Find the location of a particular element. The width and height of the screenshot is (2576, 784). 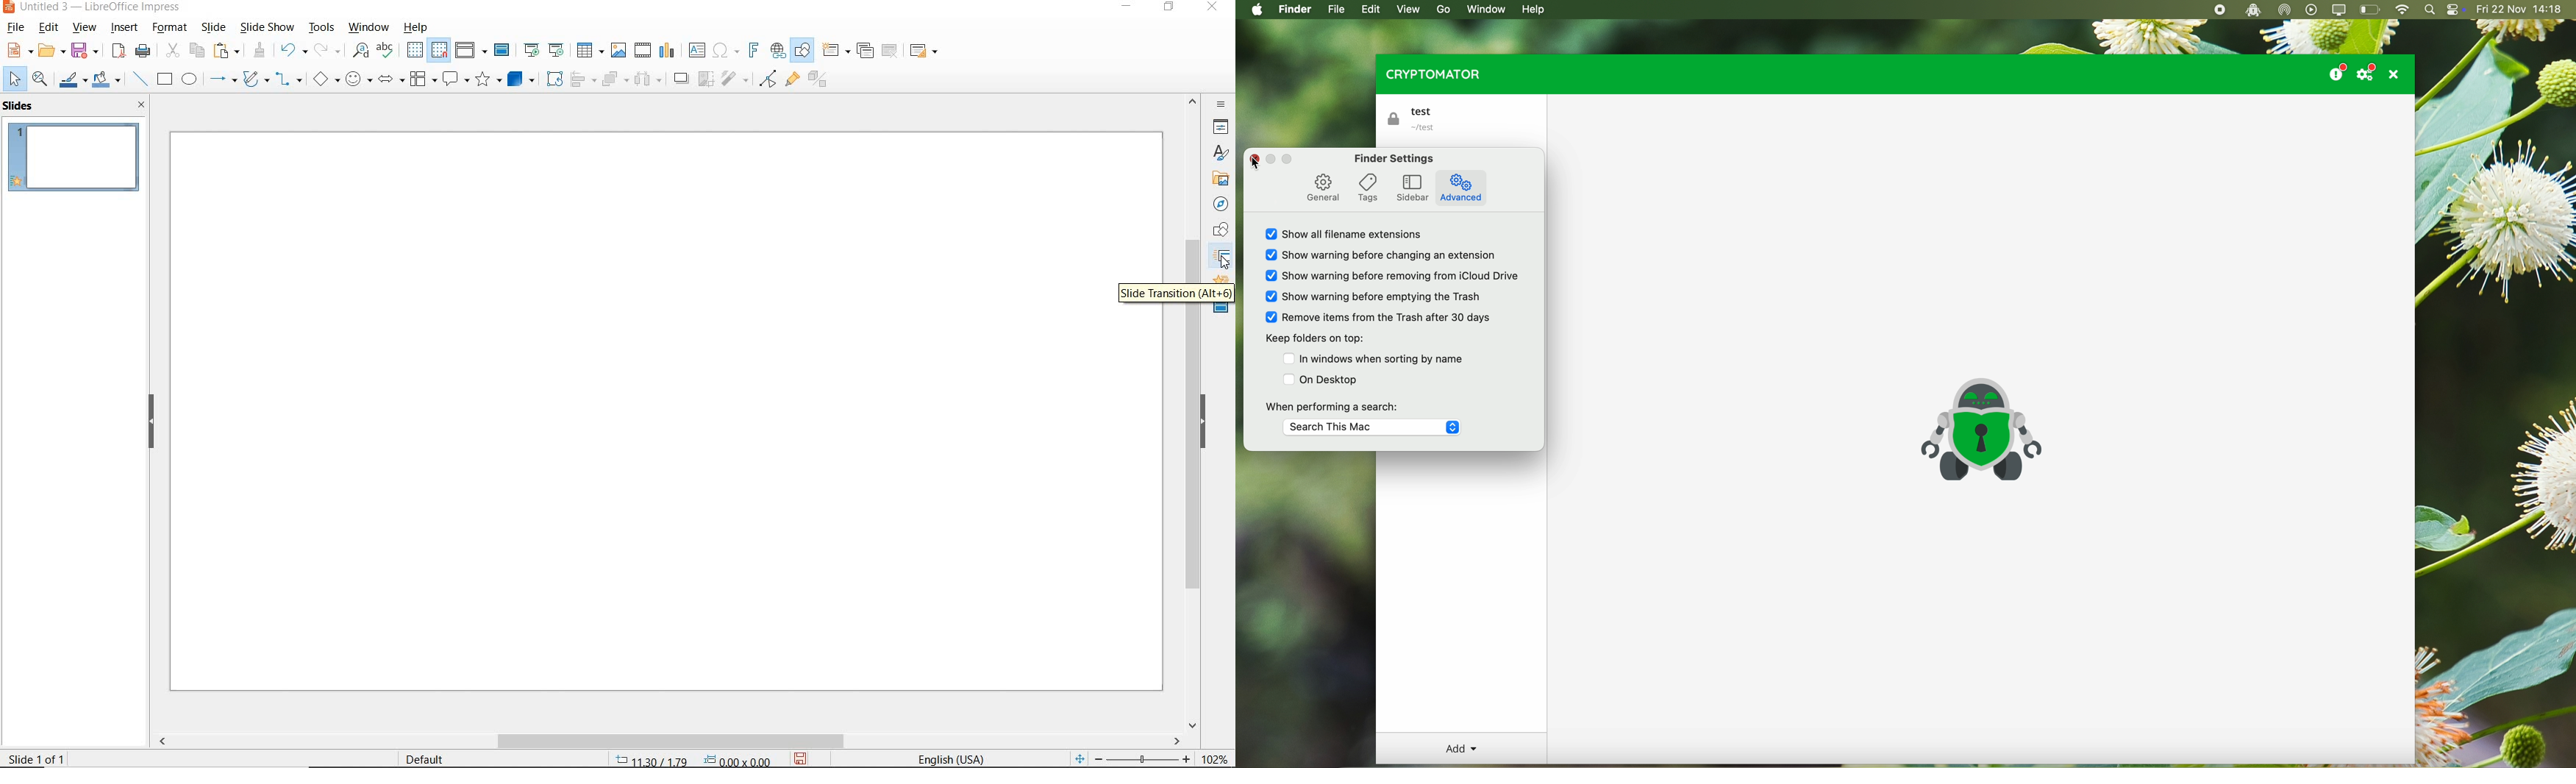

NEW SLIDE is located at coordinates (835, 51).